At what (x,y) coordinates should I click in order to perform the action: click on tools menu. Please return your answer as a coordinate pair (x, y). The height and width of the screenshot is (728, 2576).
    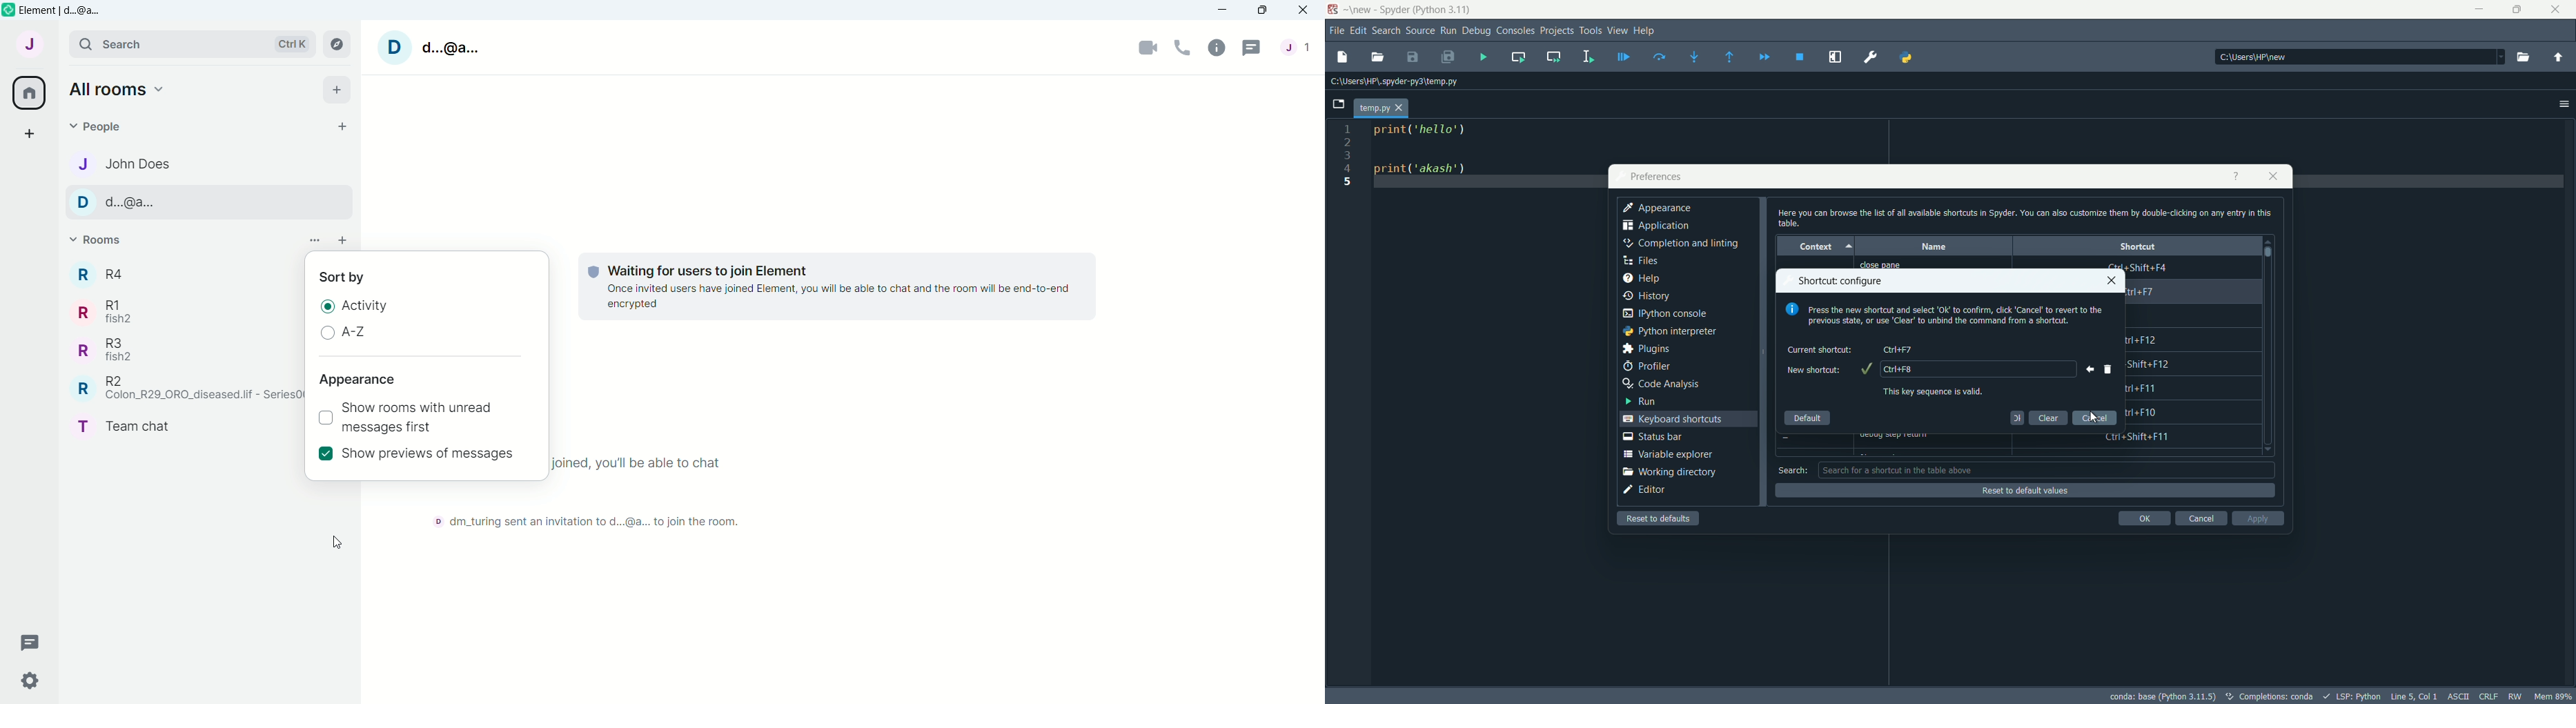
    Looking at the image, I should click on (1590, 31).